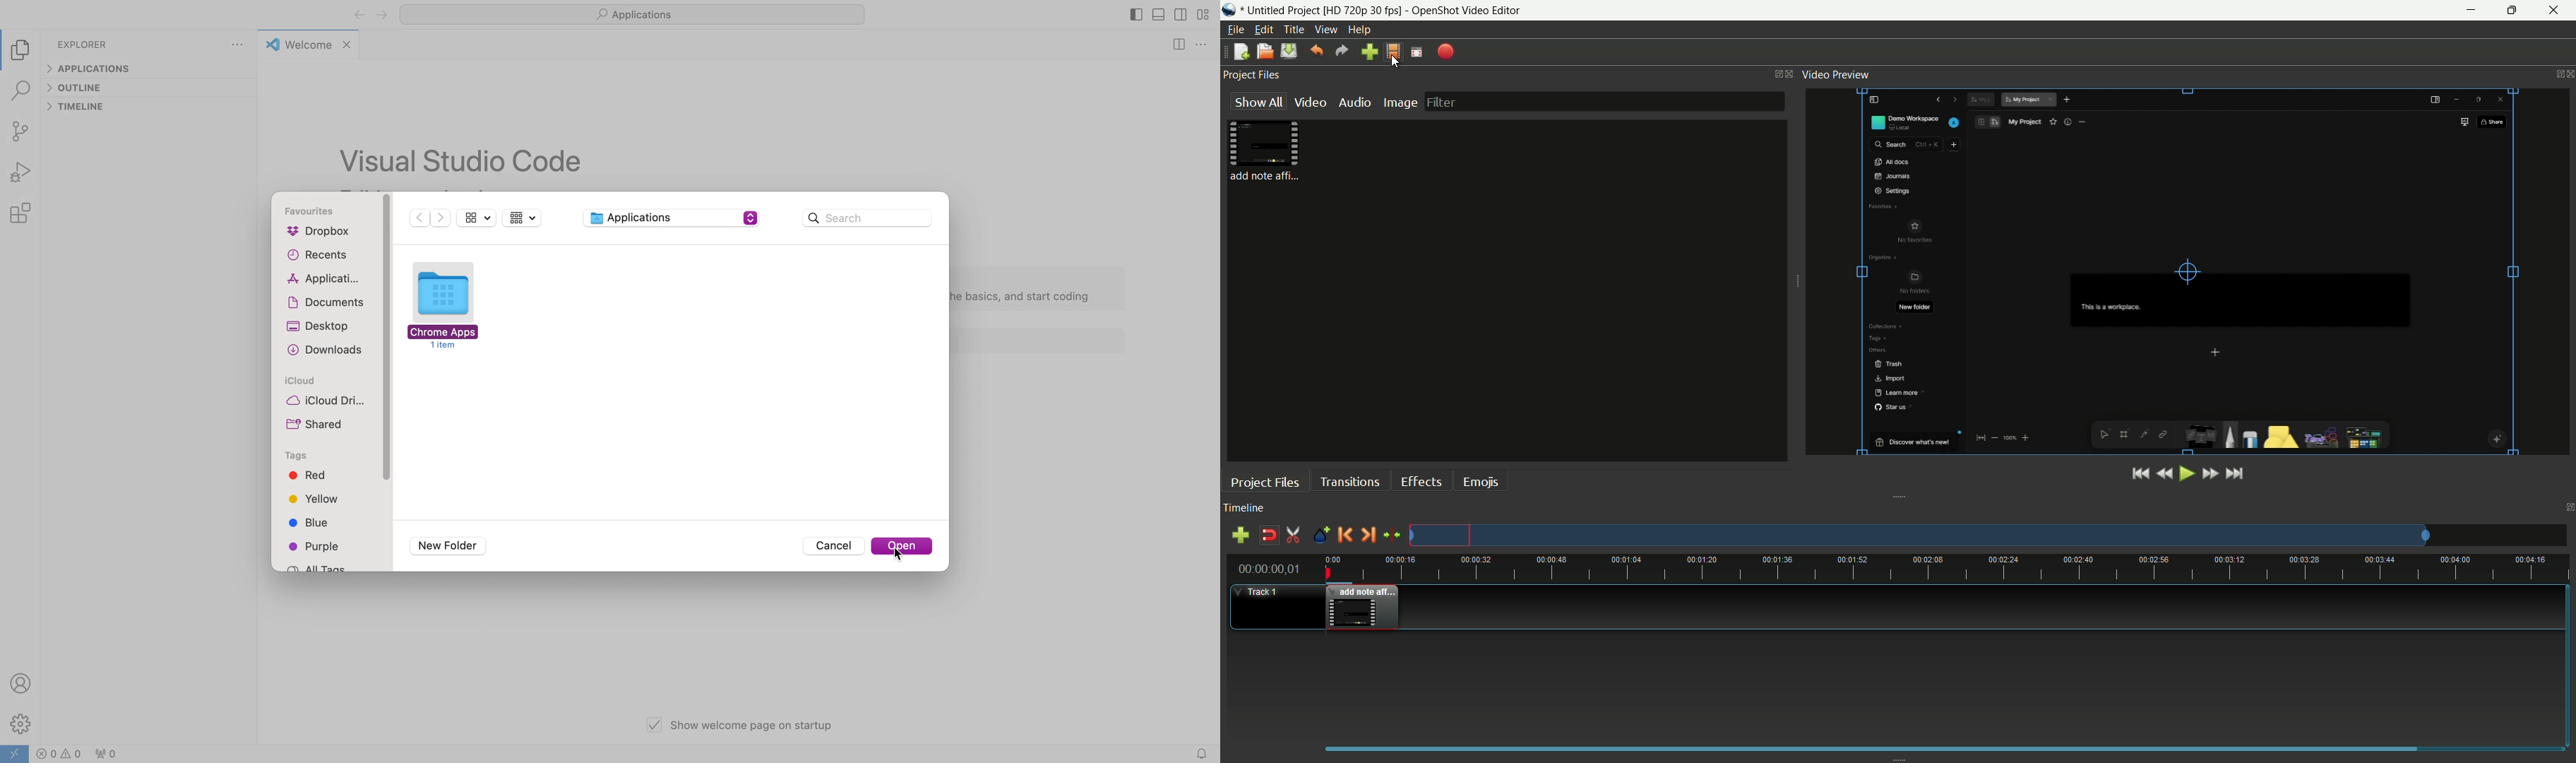  What do you see at coordinates (1240, 536) in the screenshot?
I see `add track` at bounding box center [1240, 536].